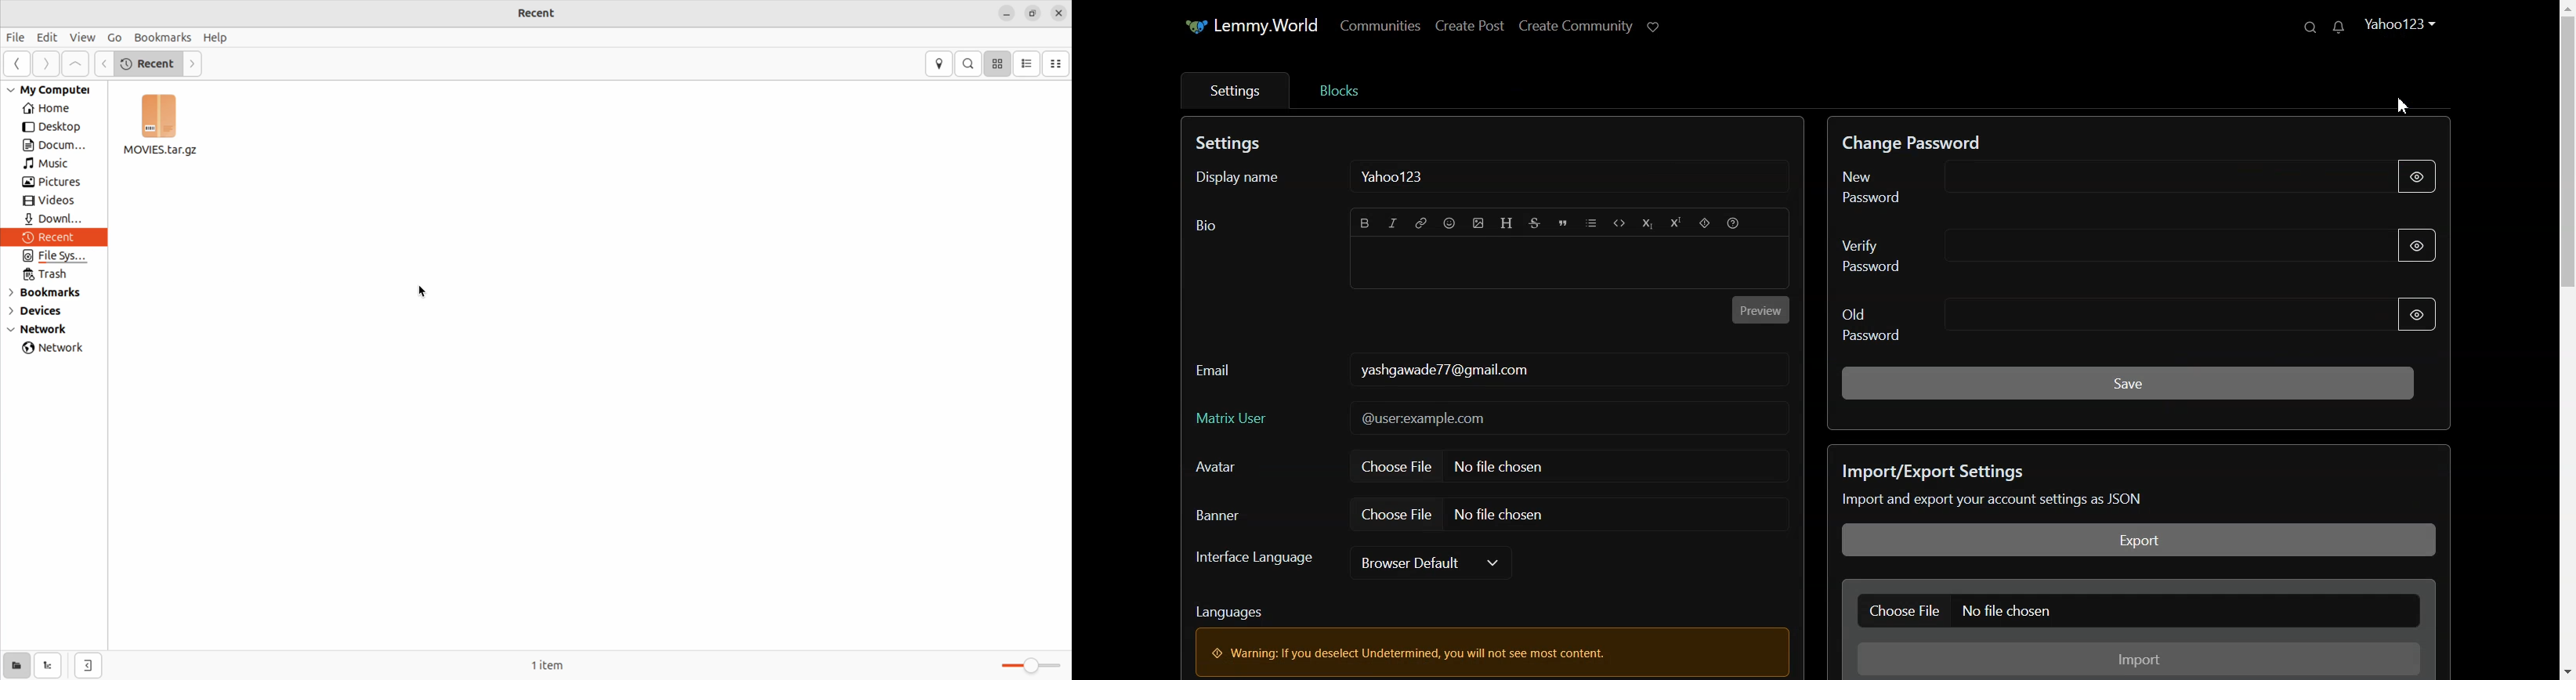 Image resolution: width=2576 pixels, height=700 pixels. Describe the element at coordinates (2567, 340) in the screenshot. I see `Vertical scroll bar` at that location.